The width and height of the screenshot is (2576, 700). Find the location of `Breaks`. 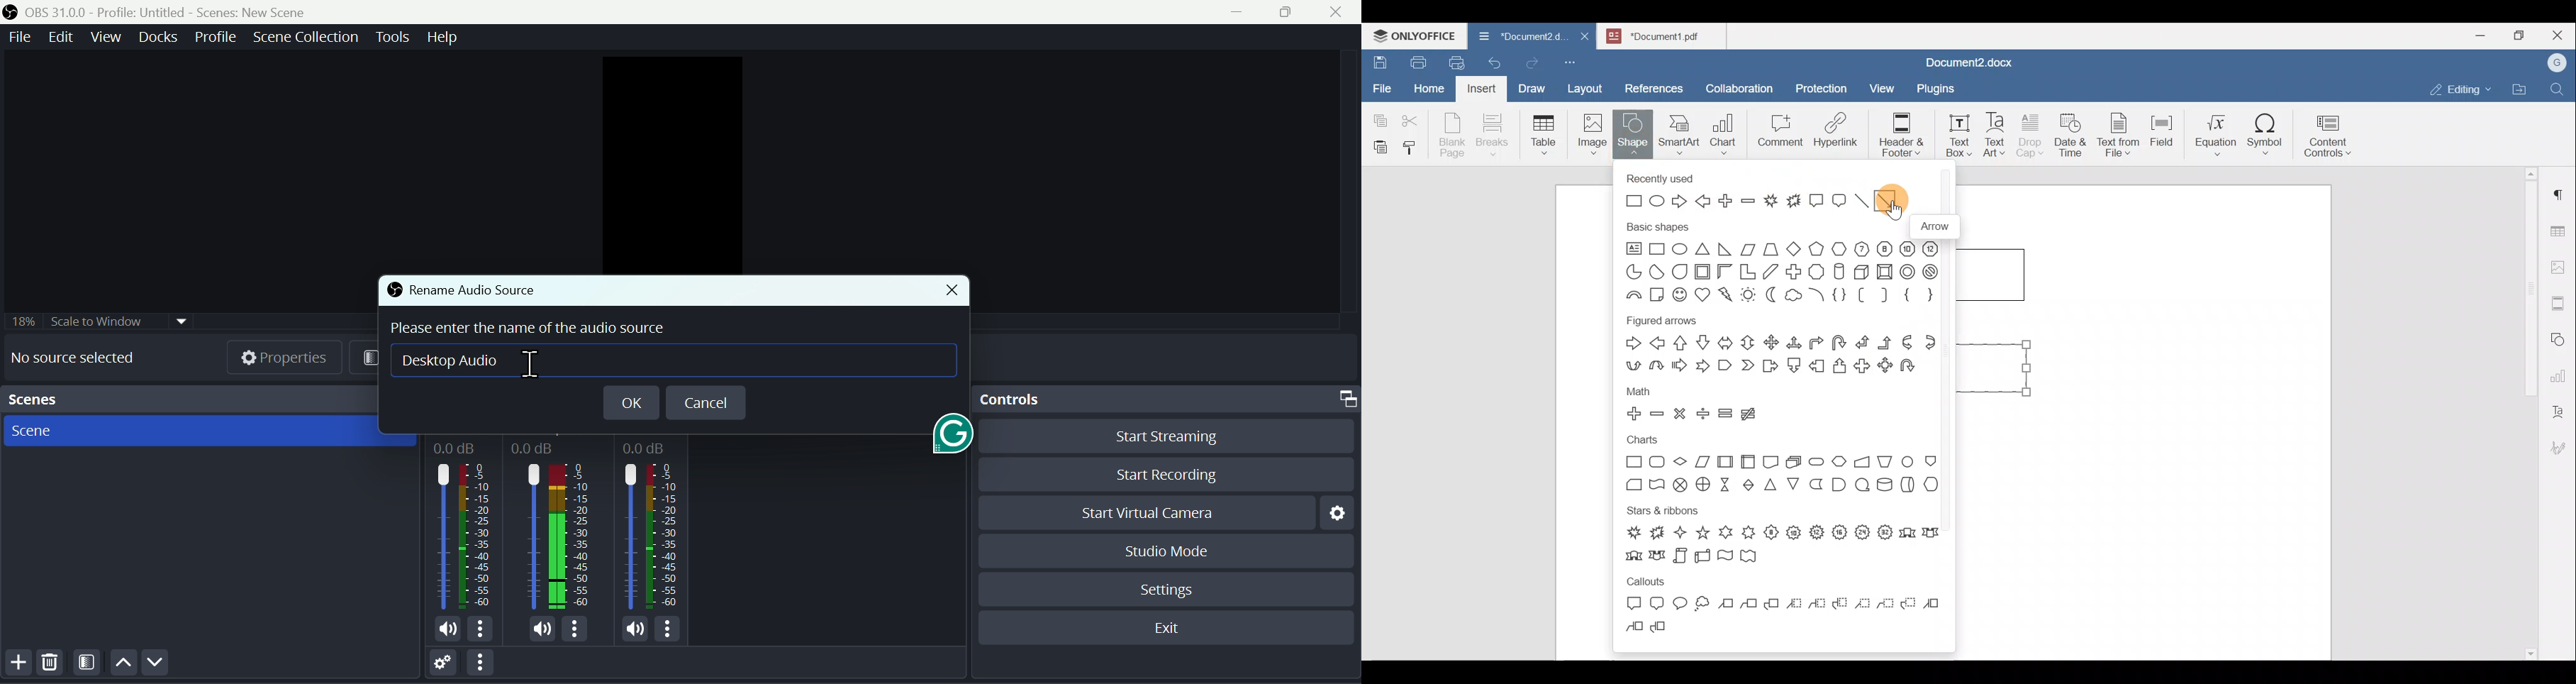

Breaks is located at coordinates (1492, 136).